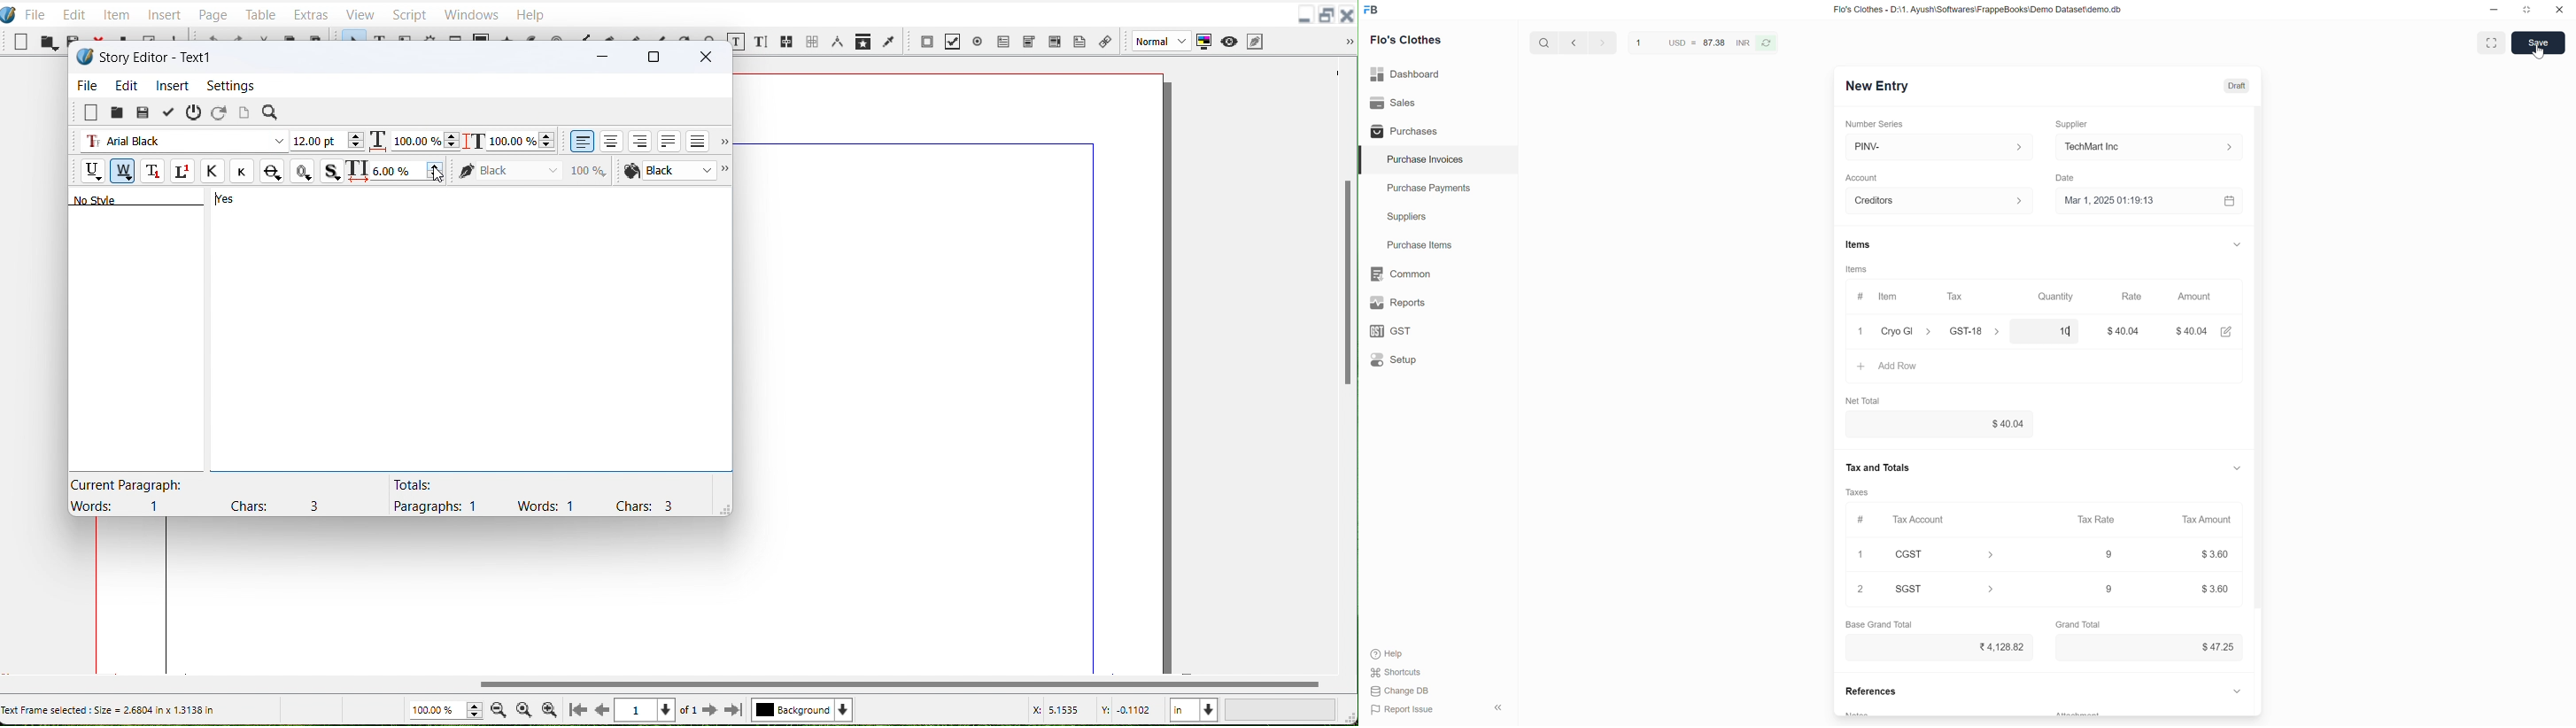 The width and height of the screenshot is (2576, 728). I want to click on Toggle between form and full width, so click(2491, 42).